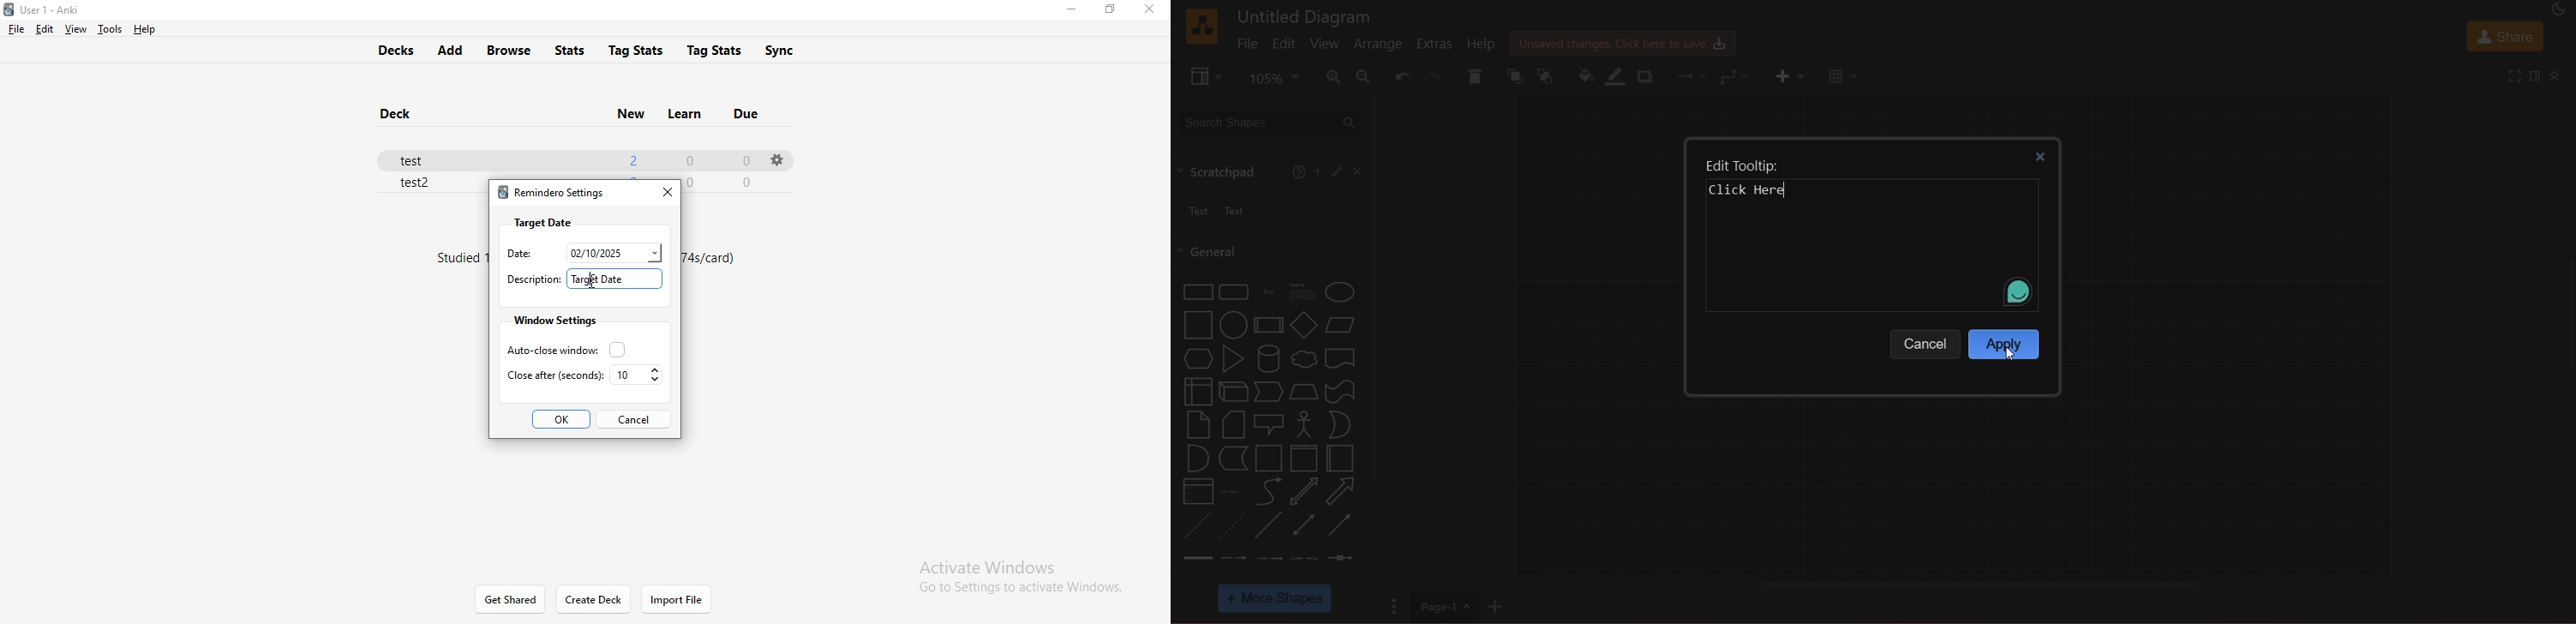 The width and height of the screenshot is (2576, 644). I want to click on browse, so click(511, 50).